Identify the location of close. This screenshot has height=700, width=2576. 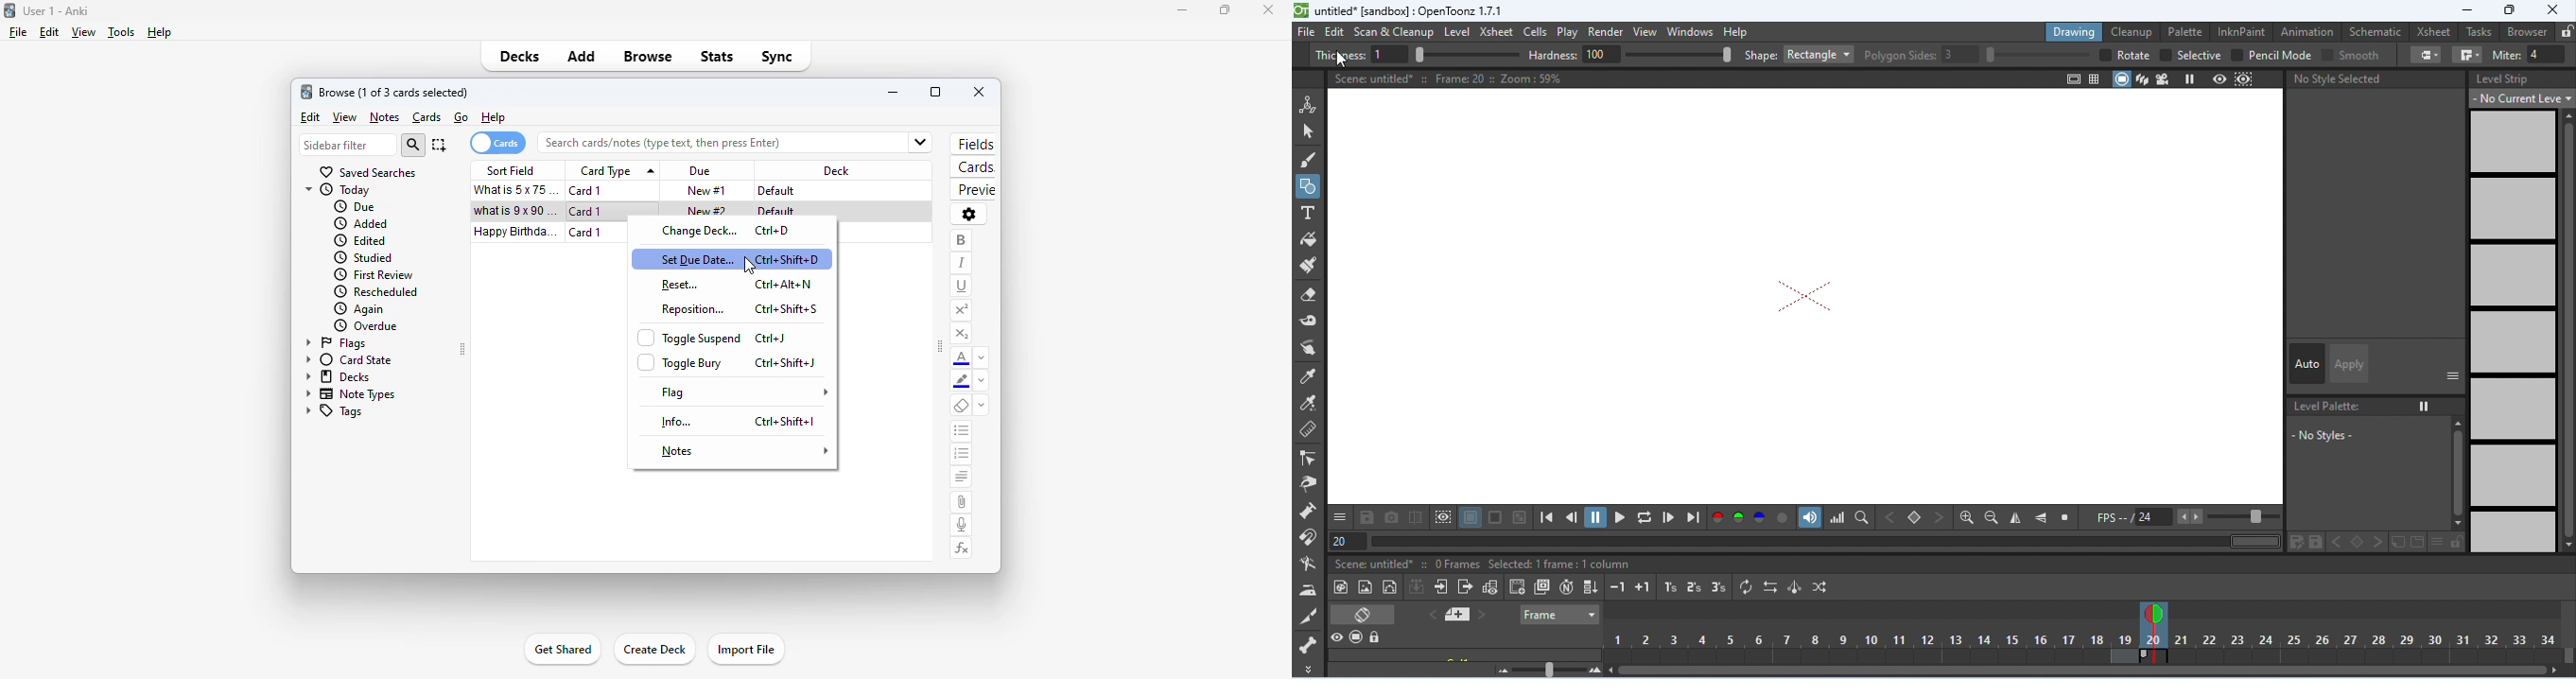
(979, 92).